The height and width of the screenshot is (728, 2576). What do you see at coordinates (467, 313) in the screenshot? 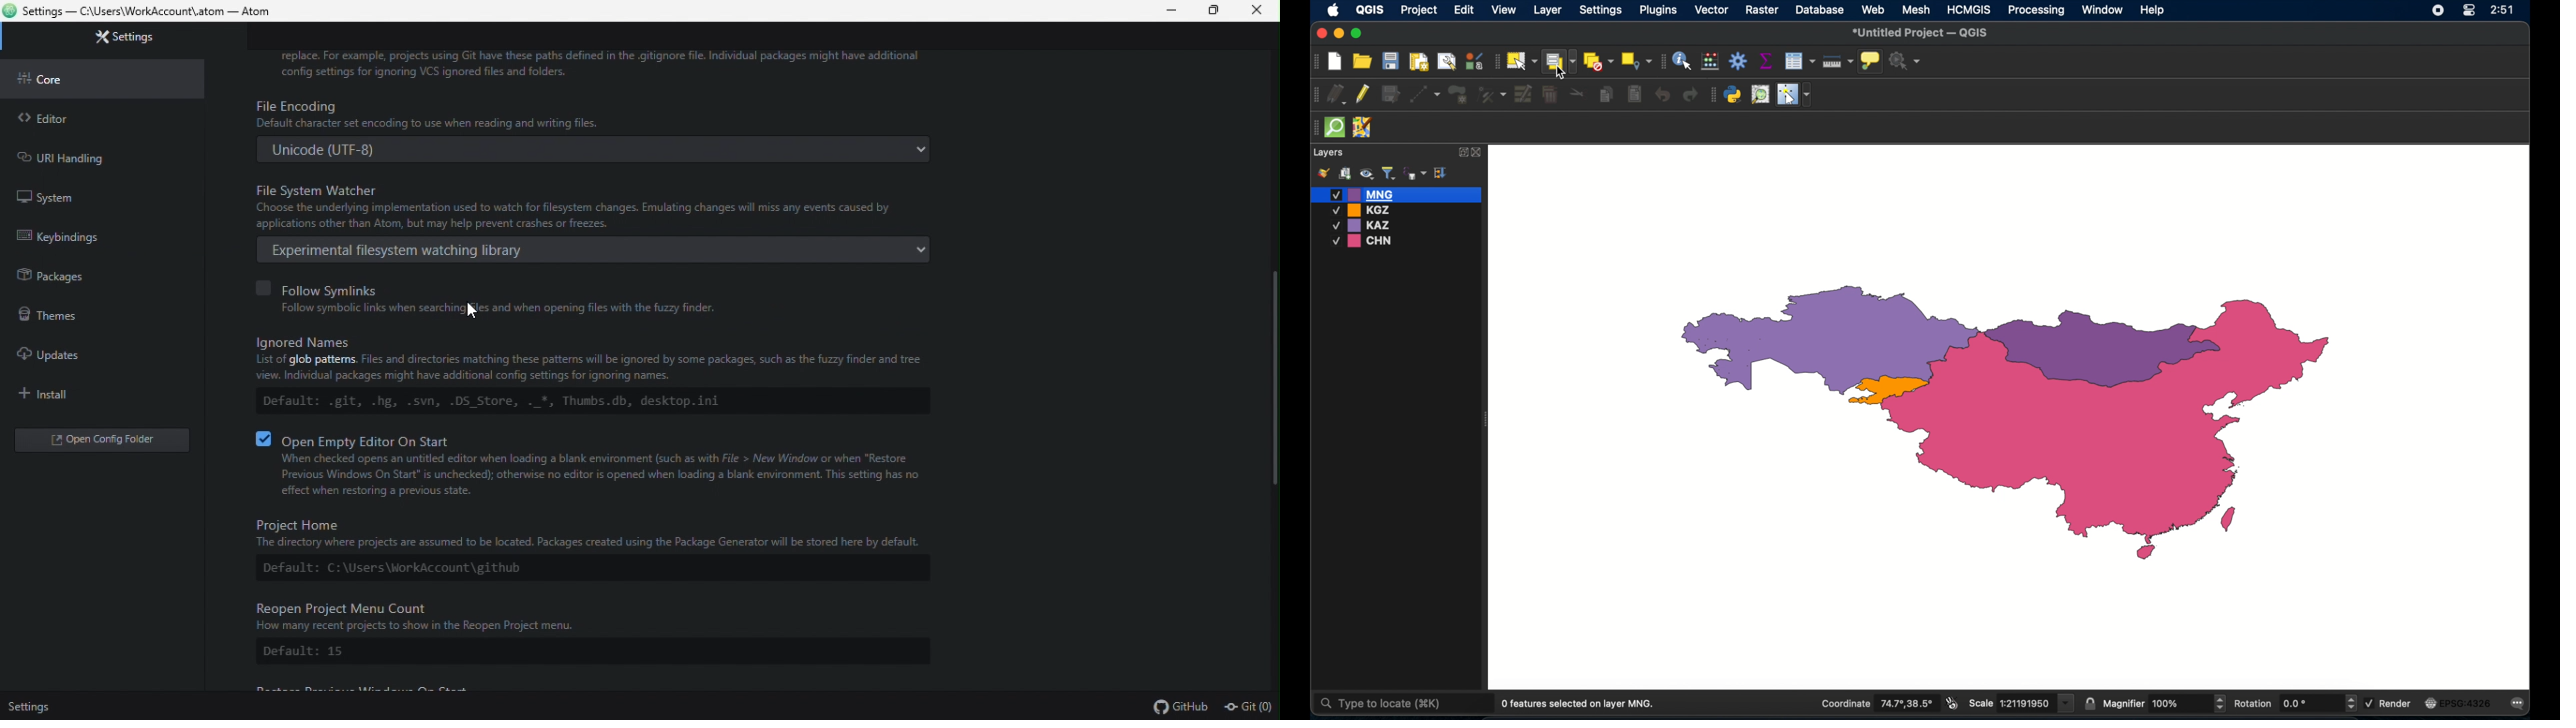
I see `cursor` at bounding box center [467, 313].